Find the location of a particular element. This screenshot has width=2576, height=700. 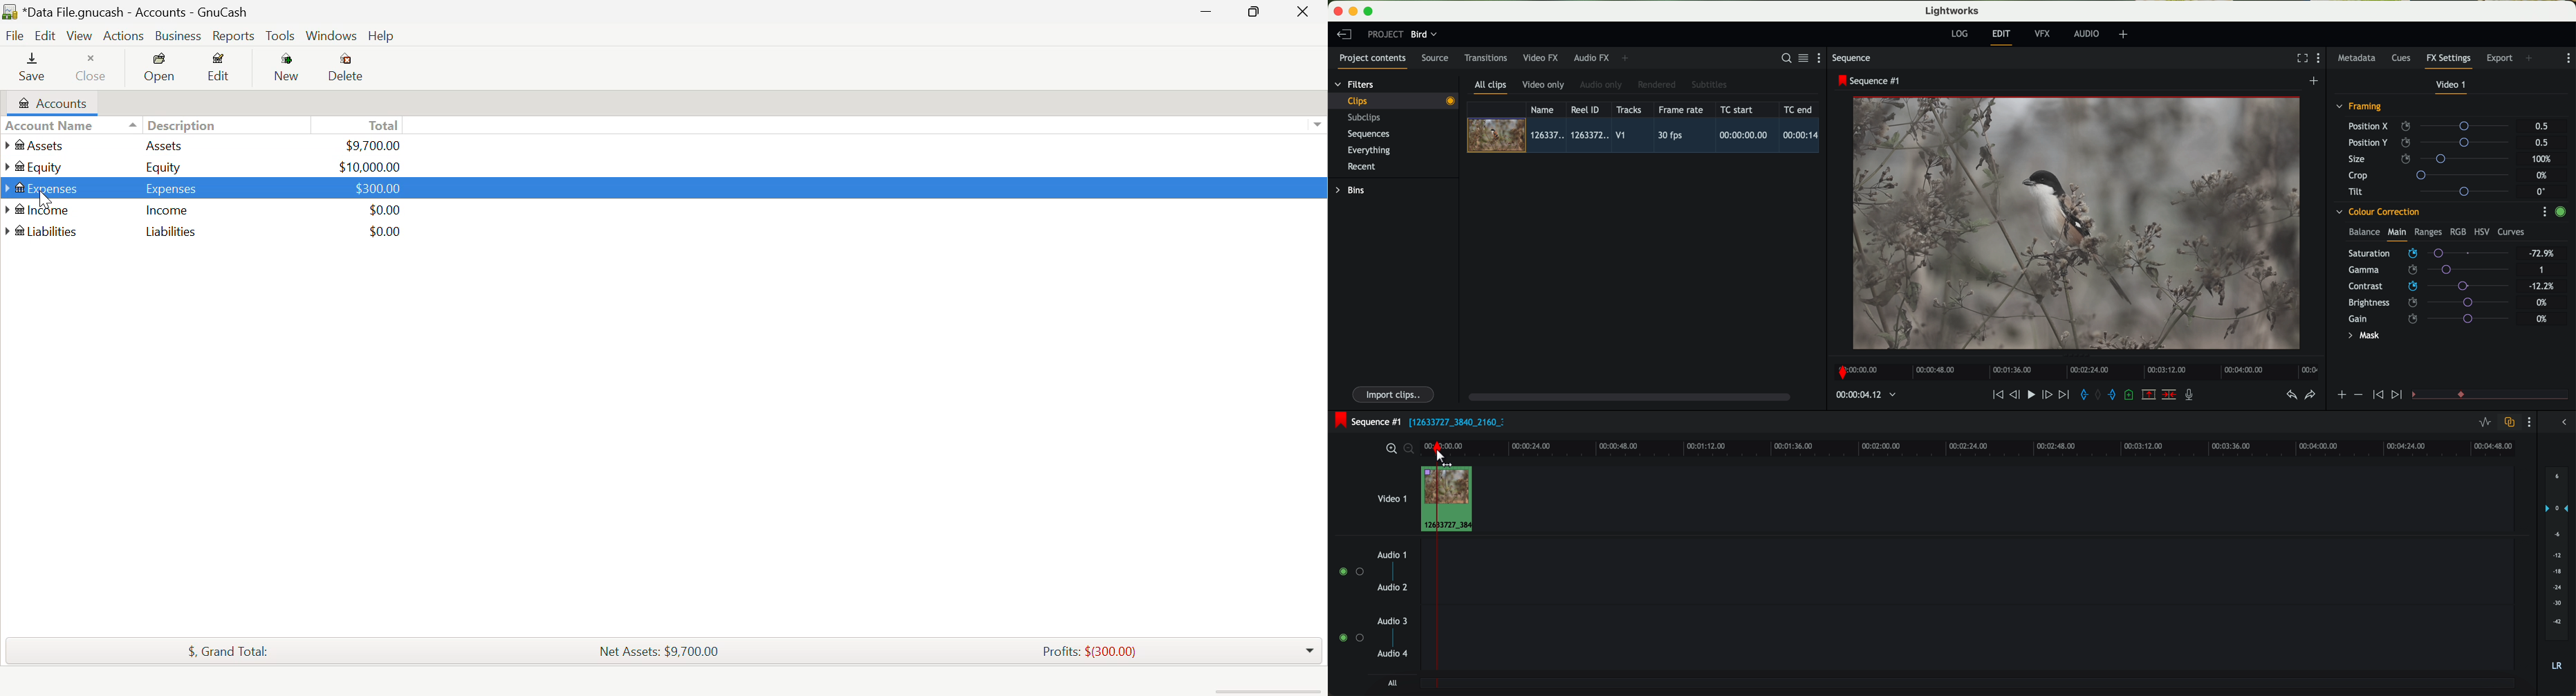

black is located at coordinates (1453, 421).